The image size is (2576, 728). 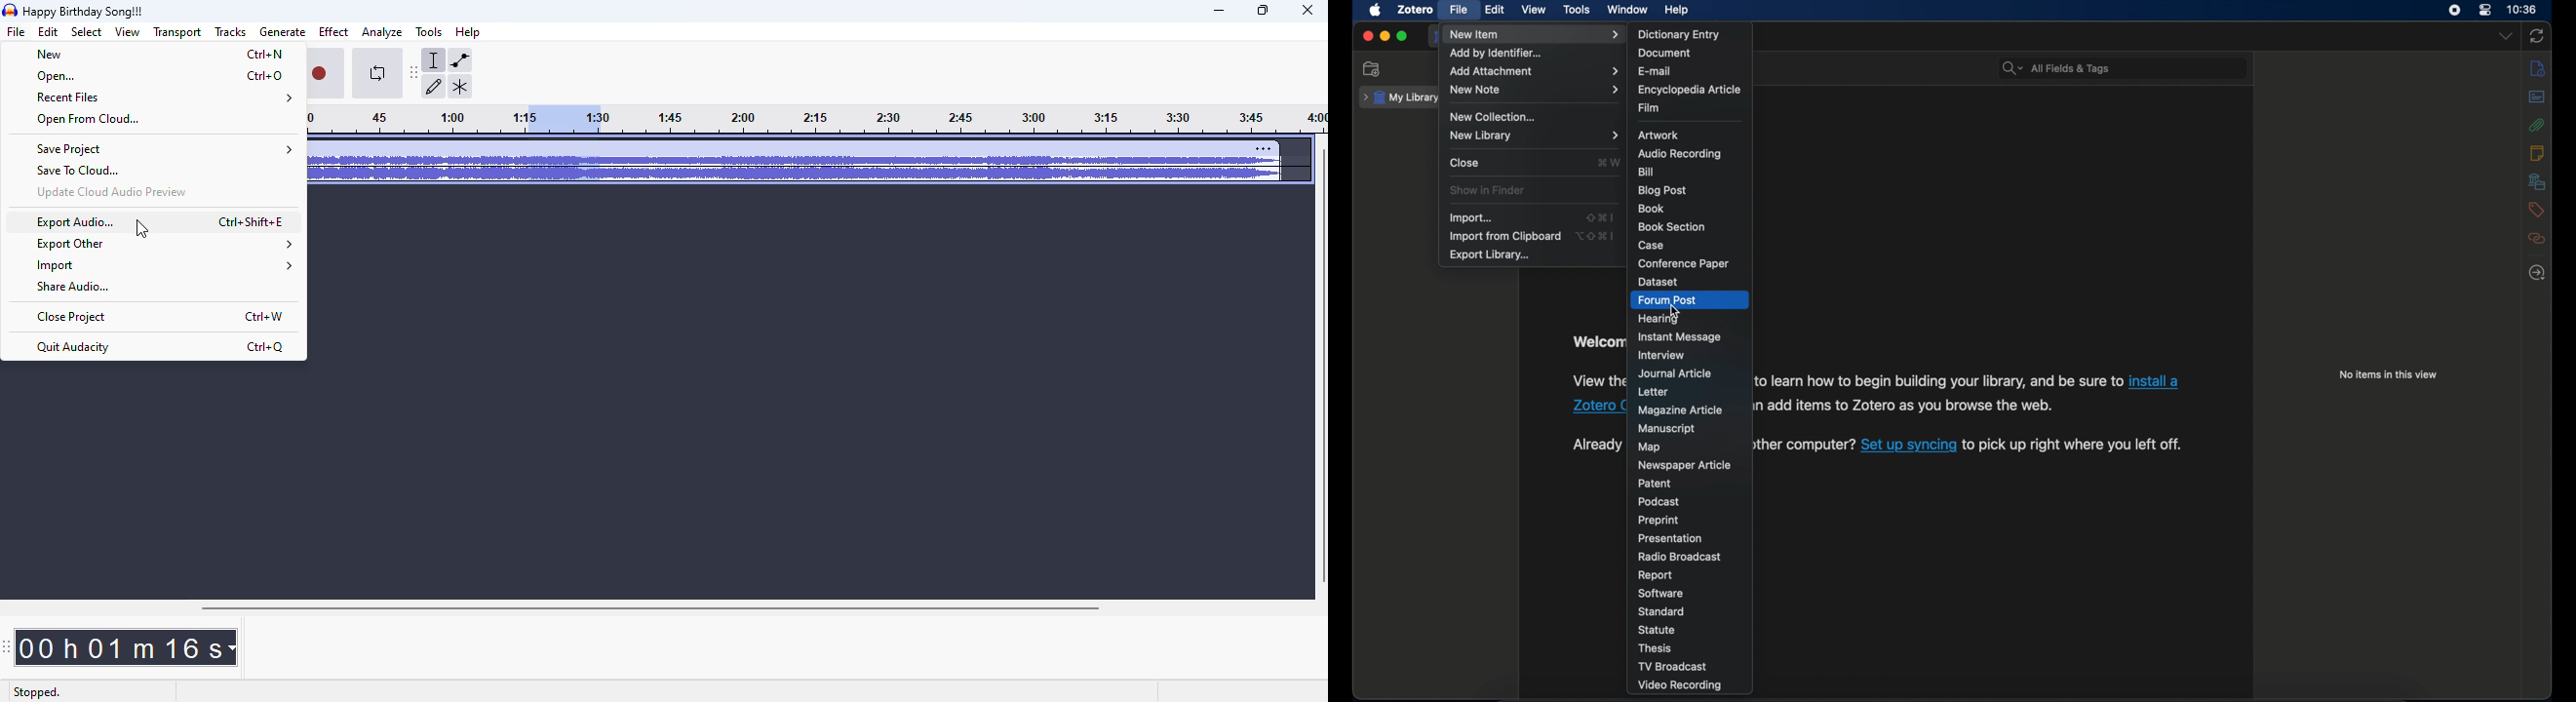 I want to click on journal article, so click(x=1676, y=373).